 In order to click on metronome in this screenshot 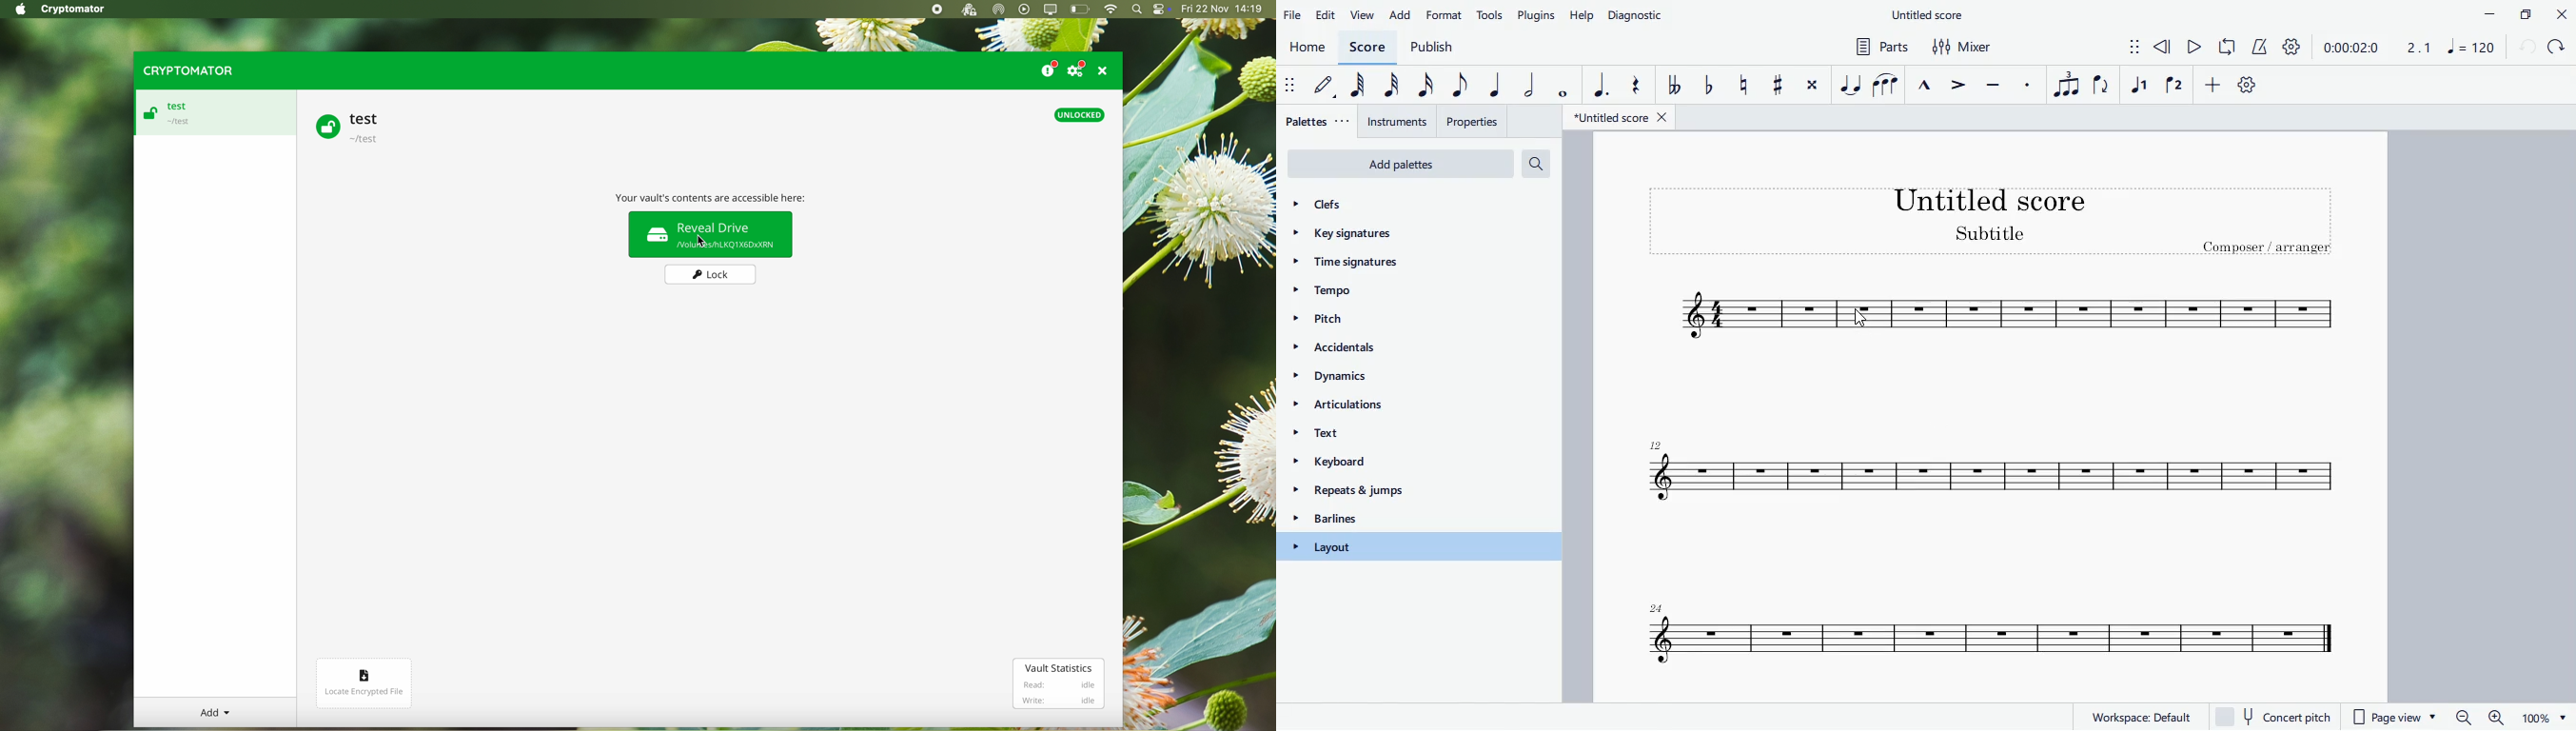, I will do `click(2261, 48)`.